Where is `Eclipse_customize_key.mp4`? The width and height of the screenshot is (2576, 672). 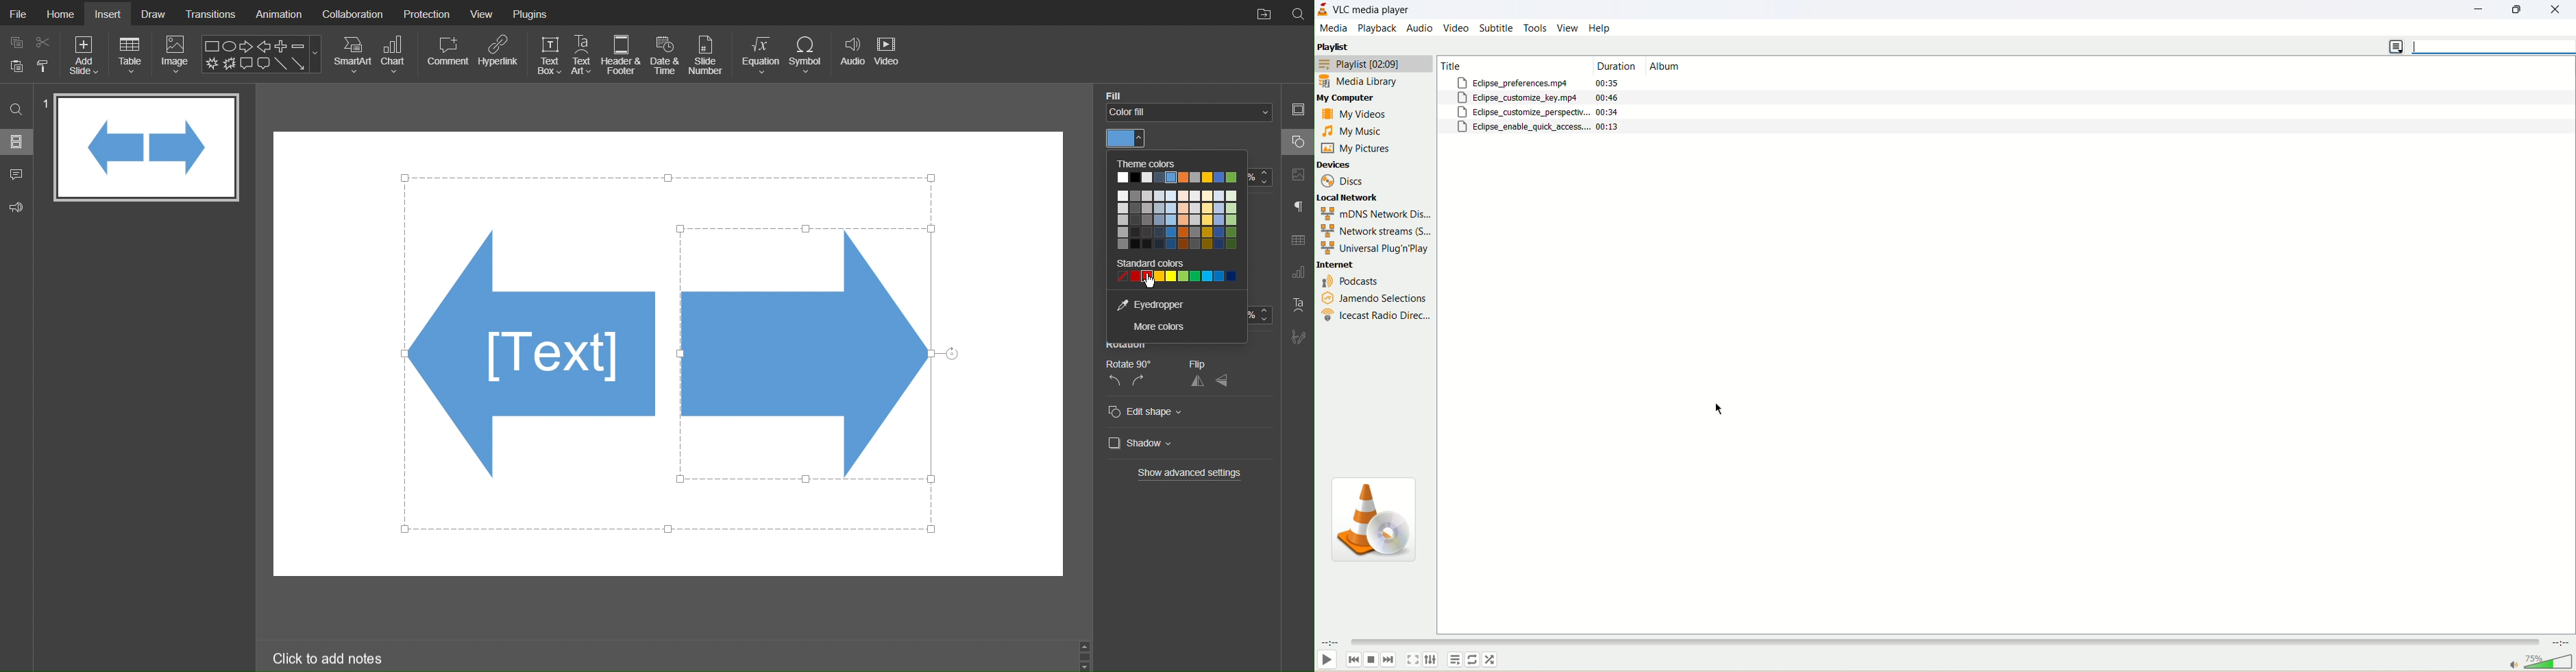
Eclipse_customize_key.mp4 is located at coordinates (1519, 98).